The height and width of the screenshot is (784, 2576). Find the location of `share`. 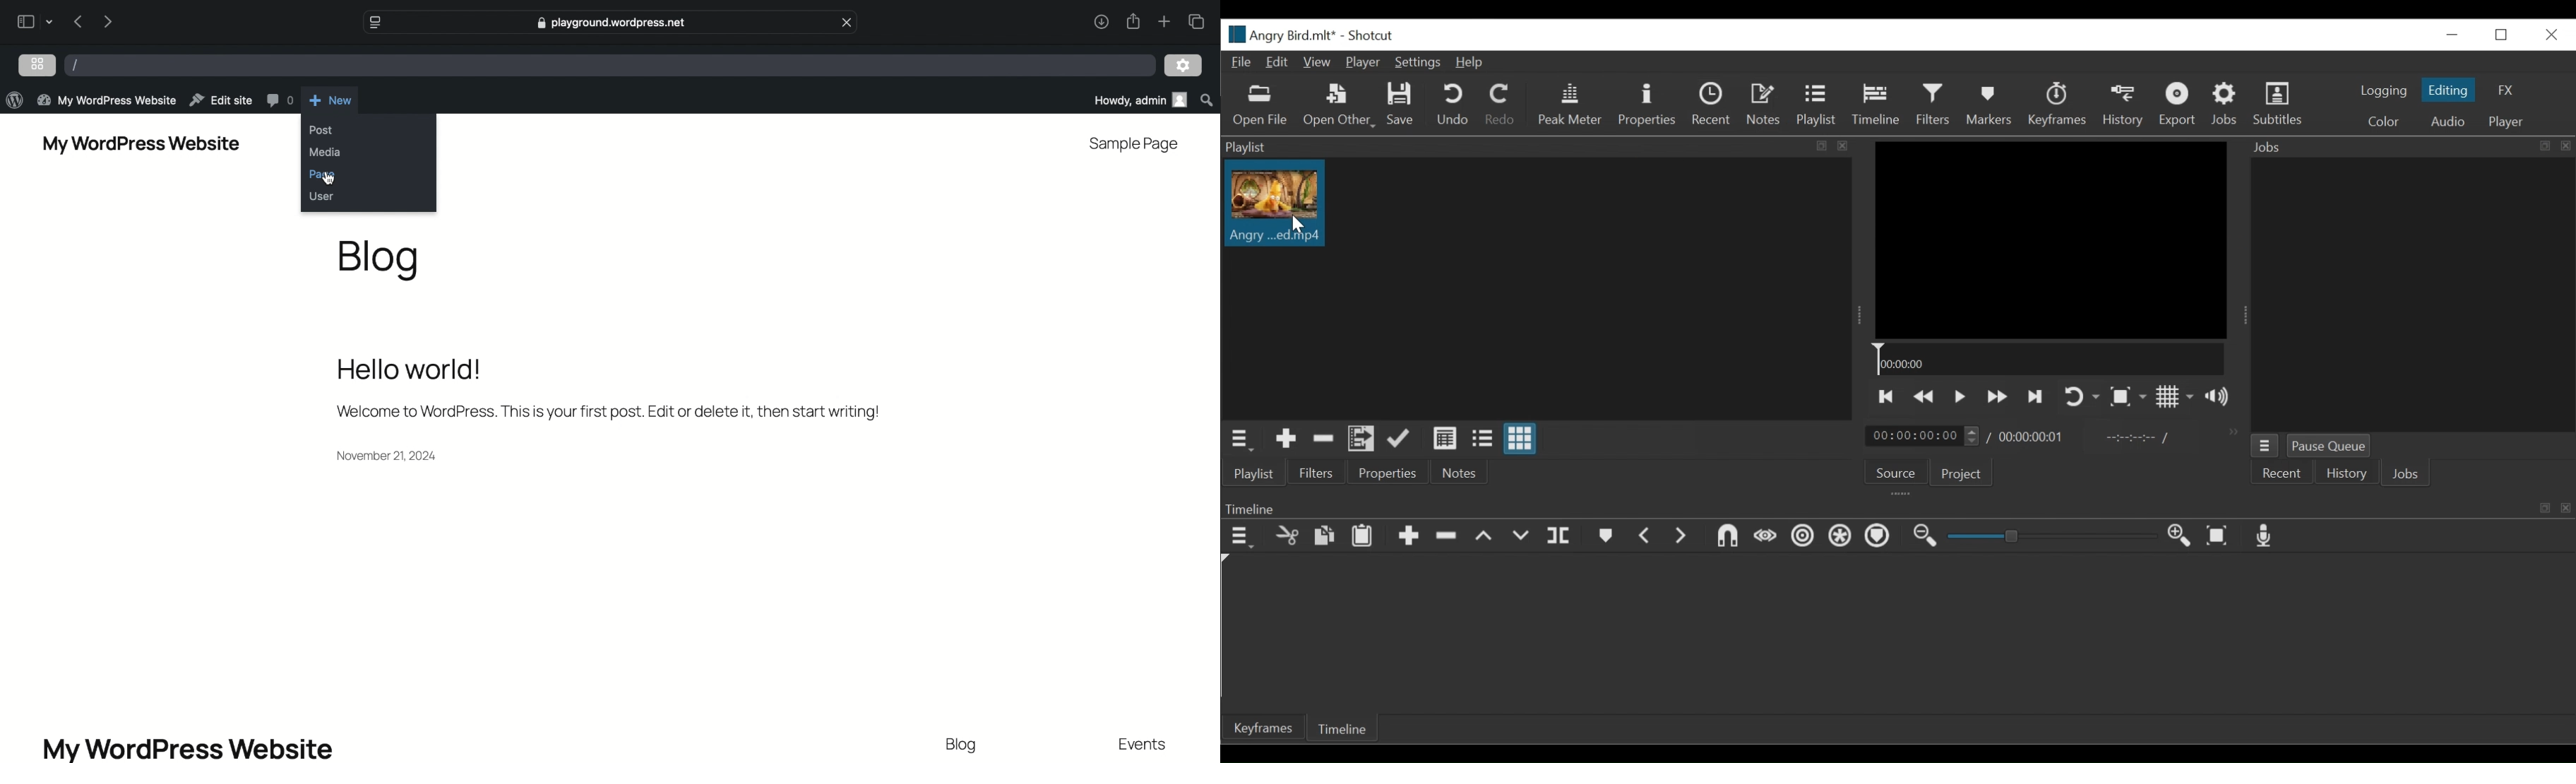

share is located at coordinates (1133, 21).